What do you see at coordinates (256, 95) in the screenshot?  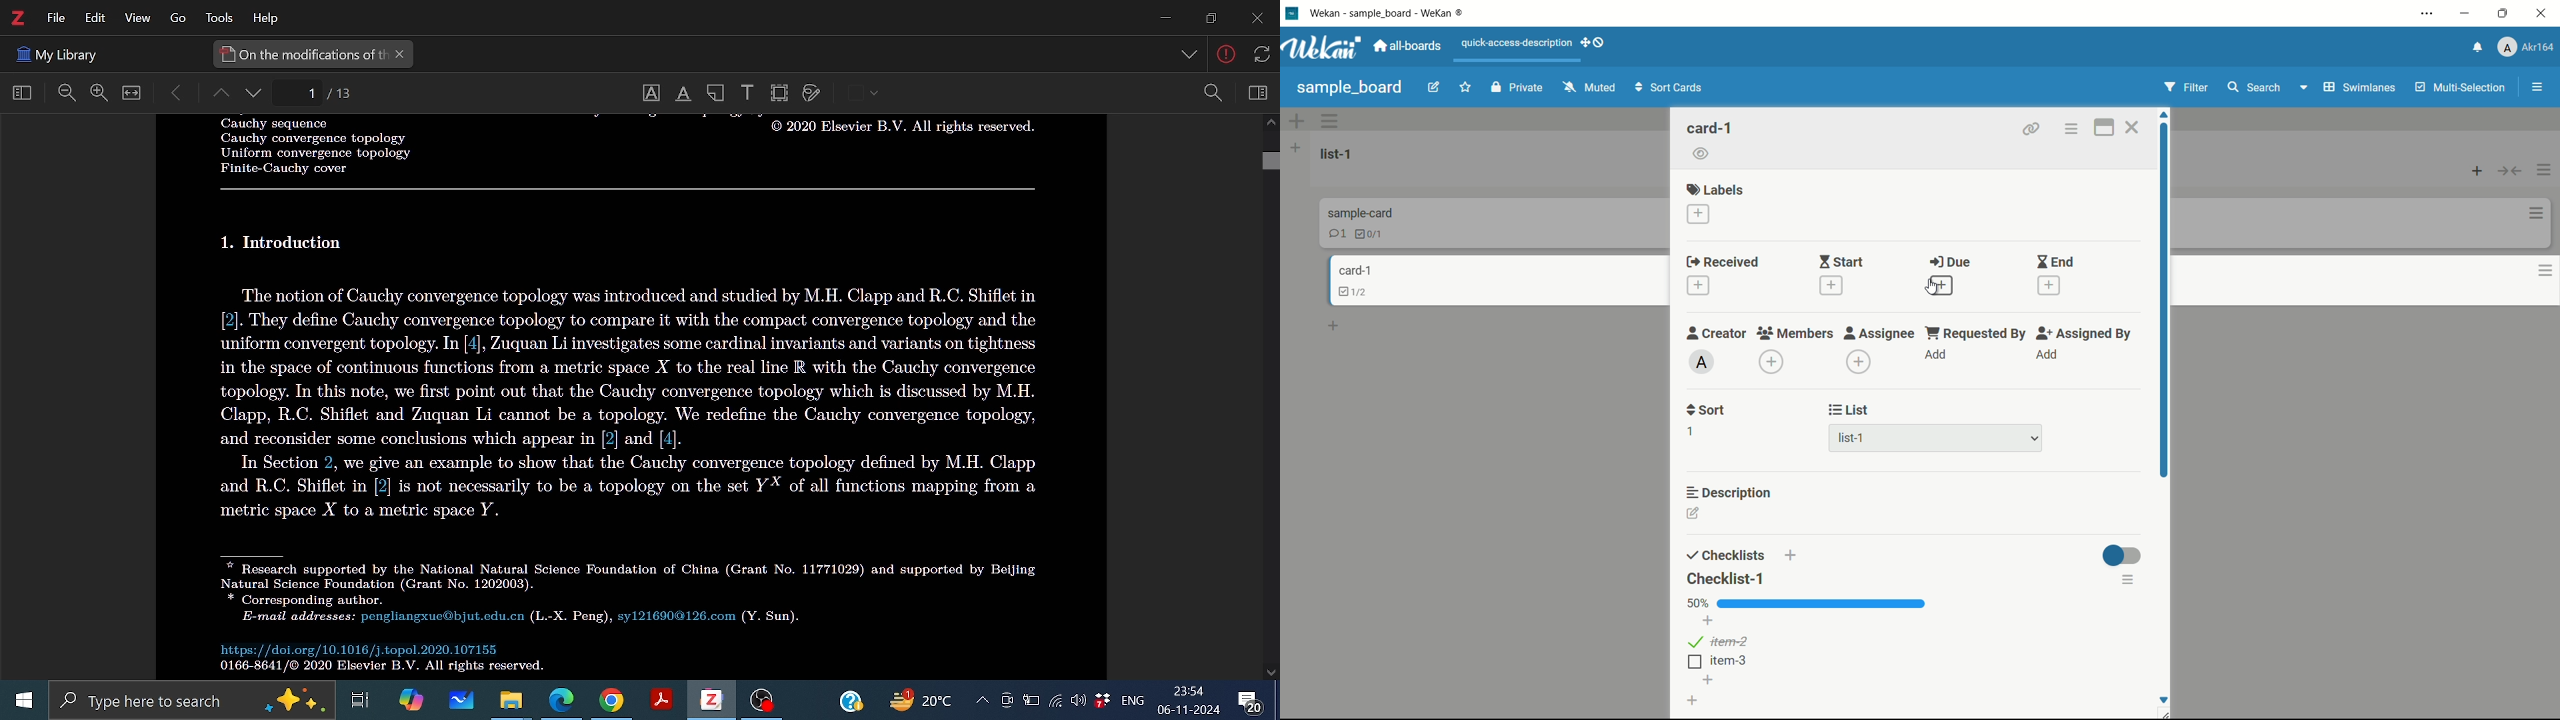 I see `page down` at bounding box center [256, 95].